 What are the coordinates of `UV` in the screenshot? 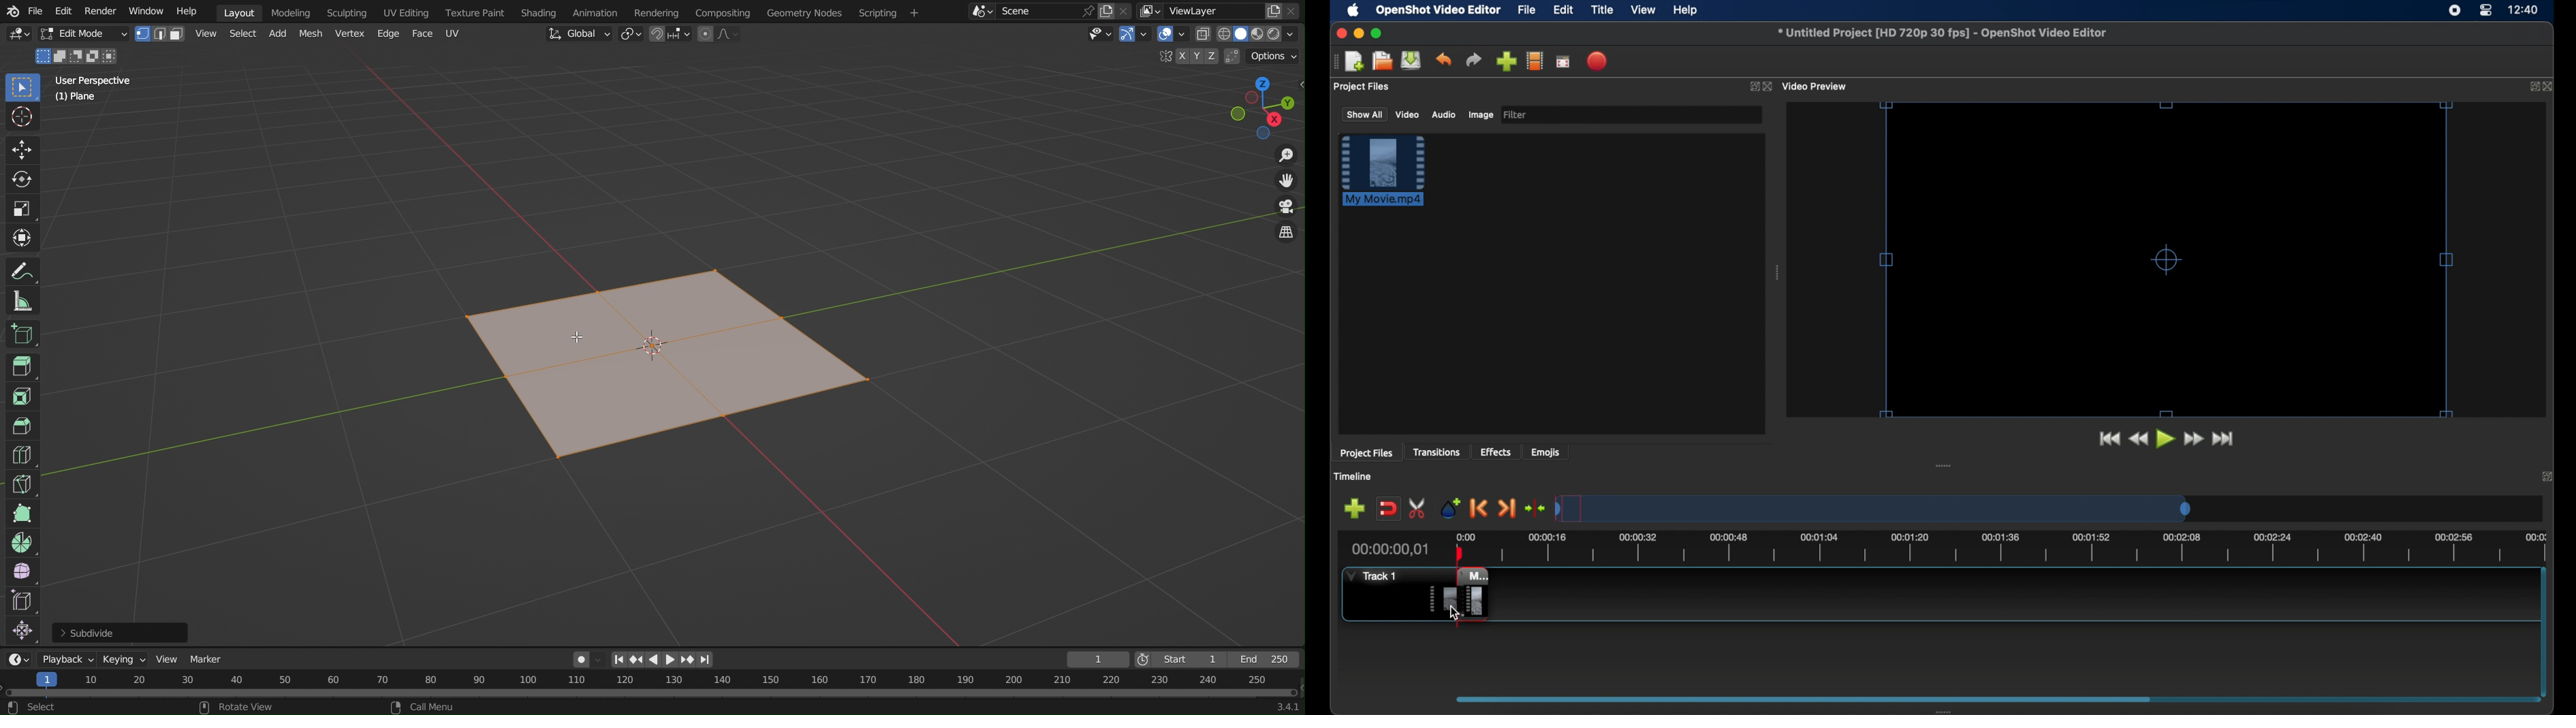 It's located at (453, 33).